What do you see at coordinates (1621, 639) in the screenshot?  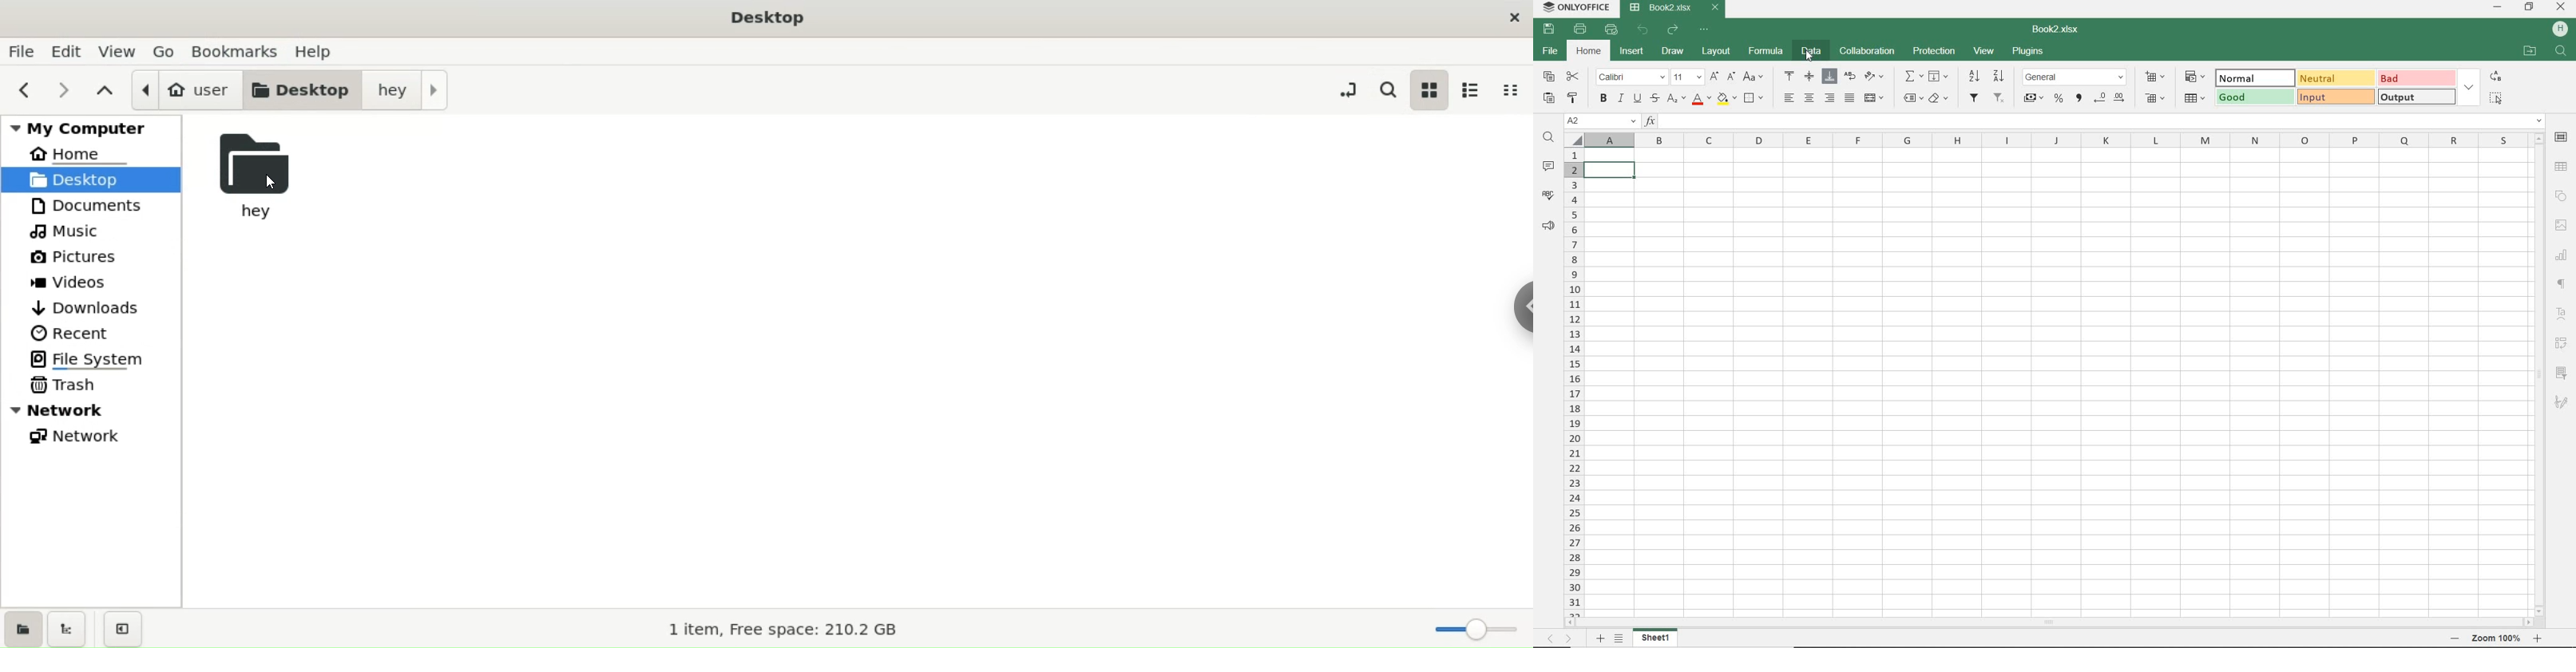 I see `LIST OF SHEETS` at bounding box center [1621, 639].